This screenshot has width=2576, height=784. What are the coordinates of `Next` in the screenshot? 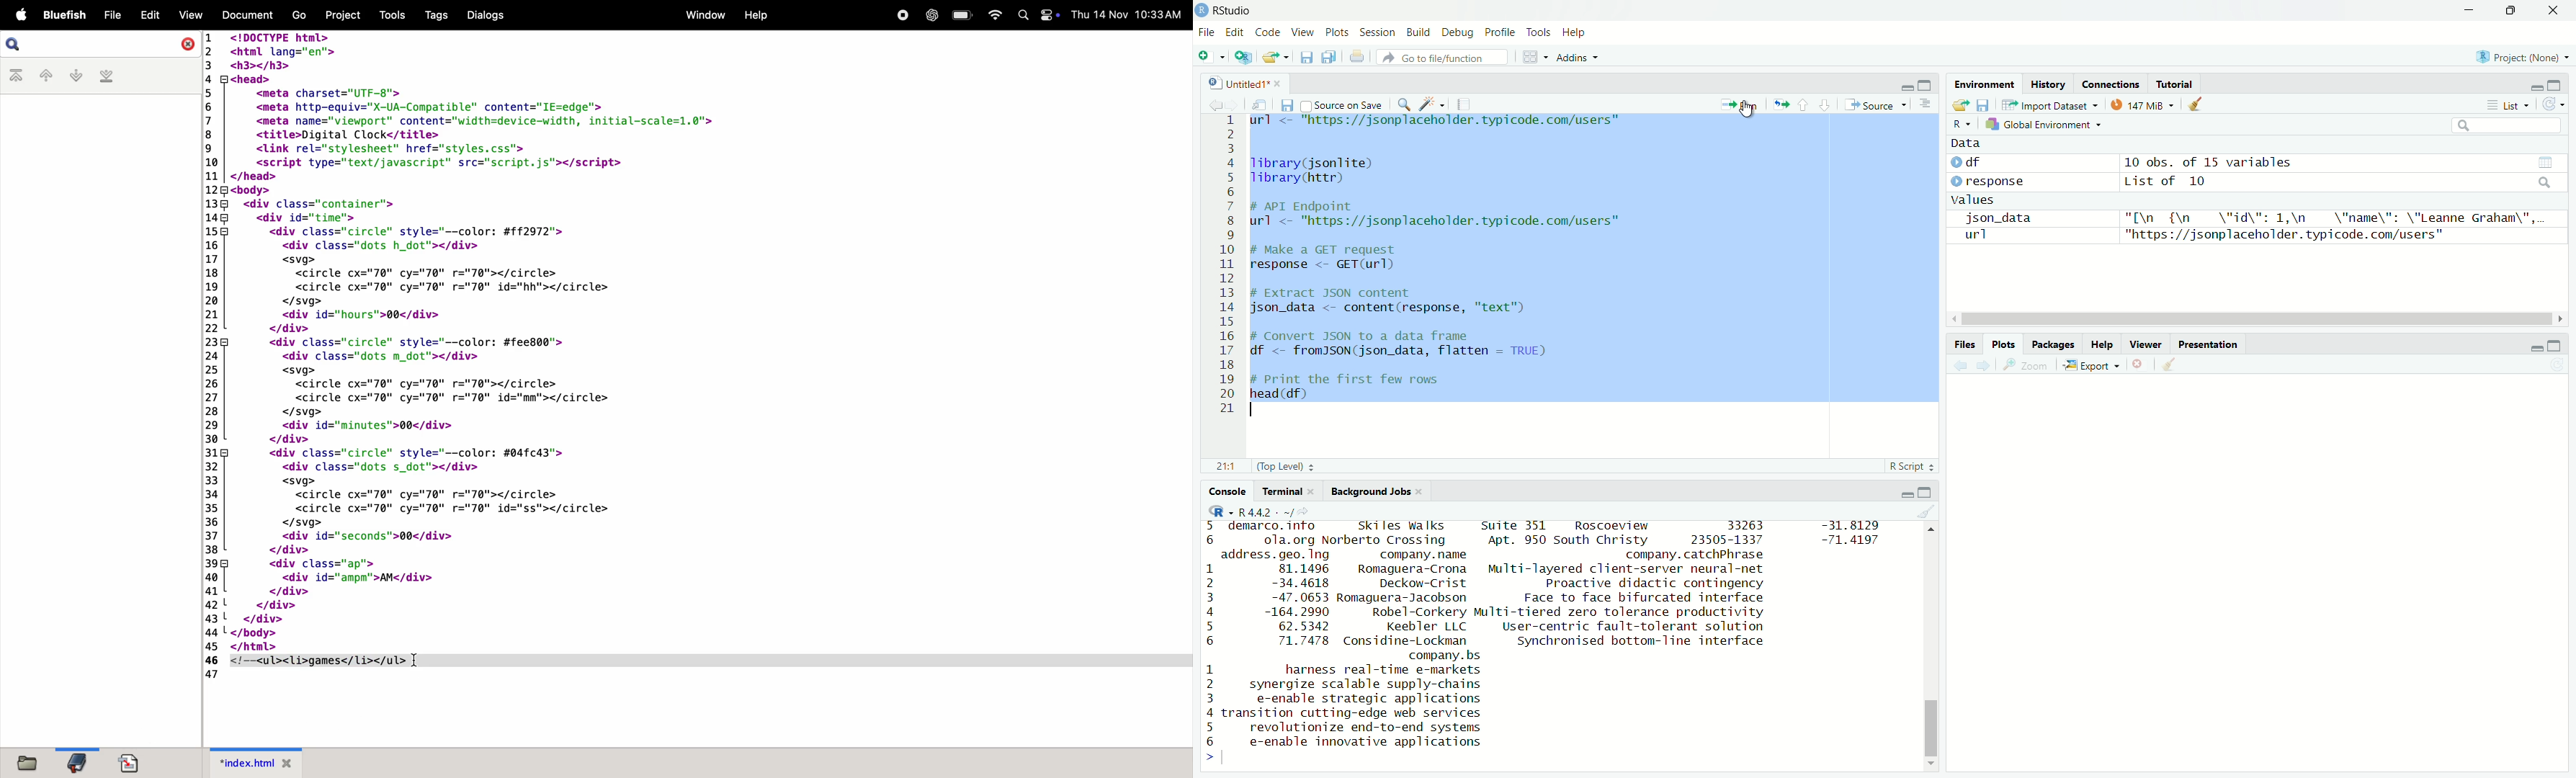 It's located at (1233, 106).